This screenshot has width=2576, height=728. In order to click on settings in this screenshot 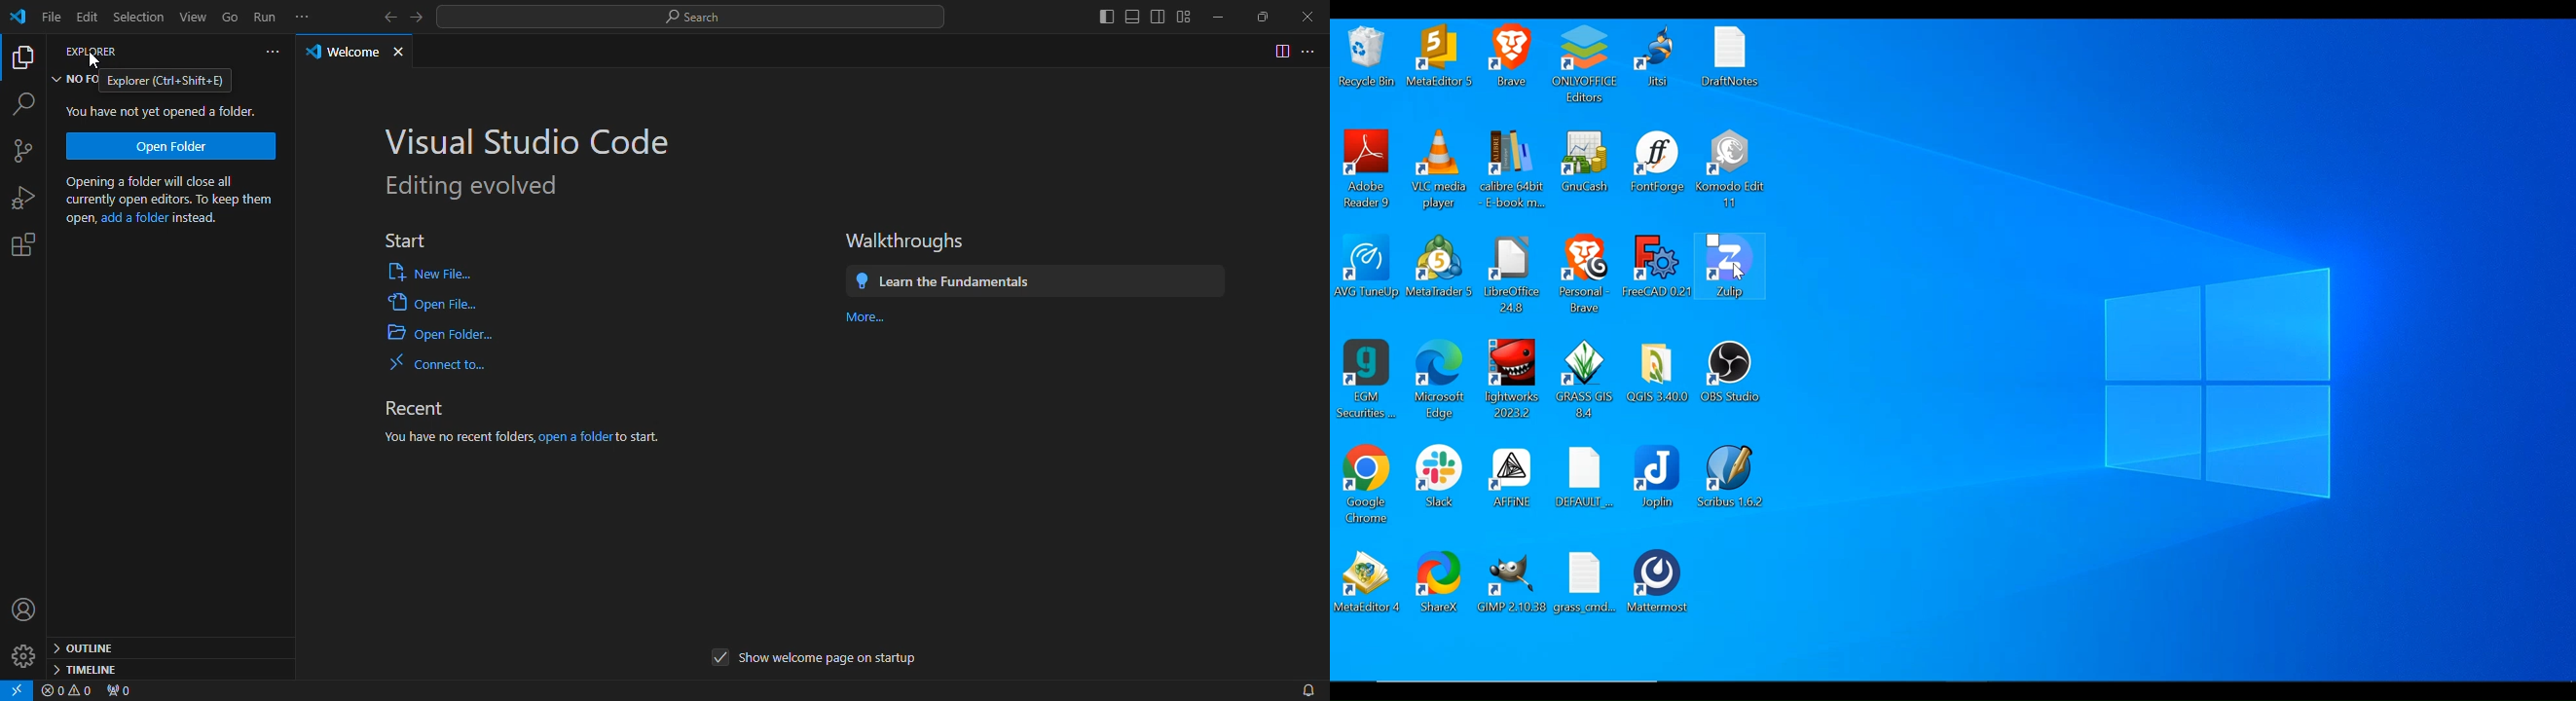, I will do `click(19, 660)`.